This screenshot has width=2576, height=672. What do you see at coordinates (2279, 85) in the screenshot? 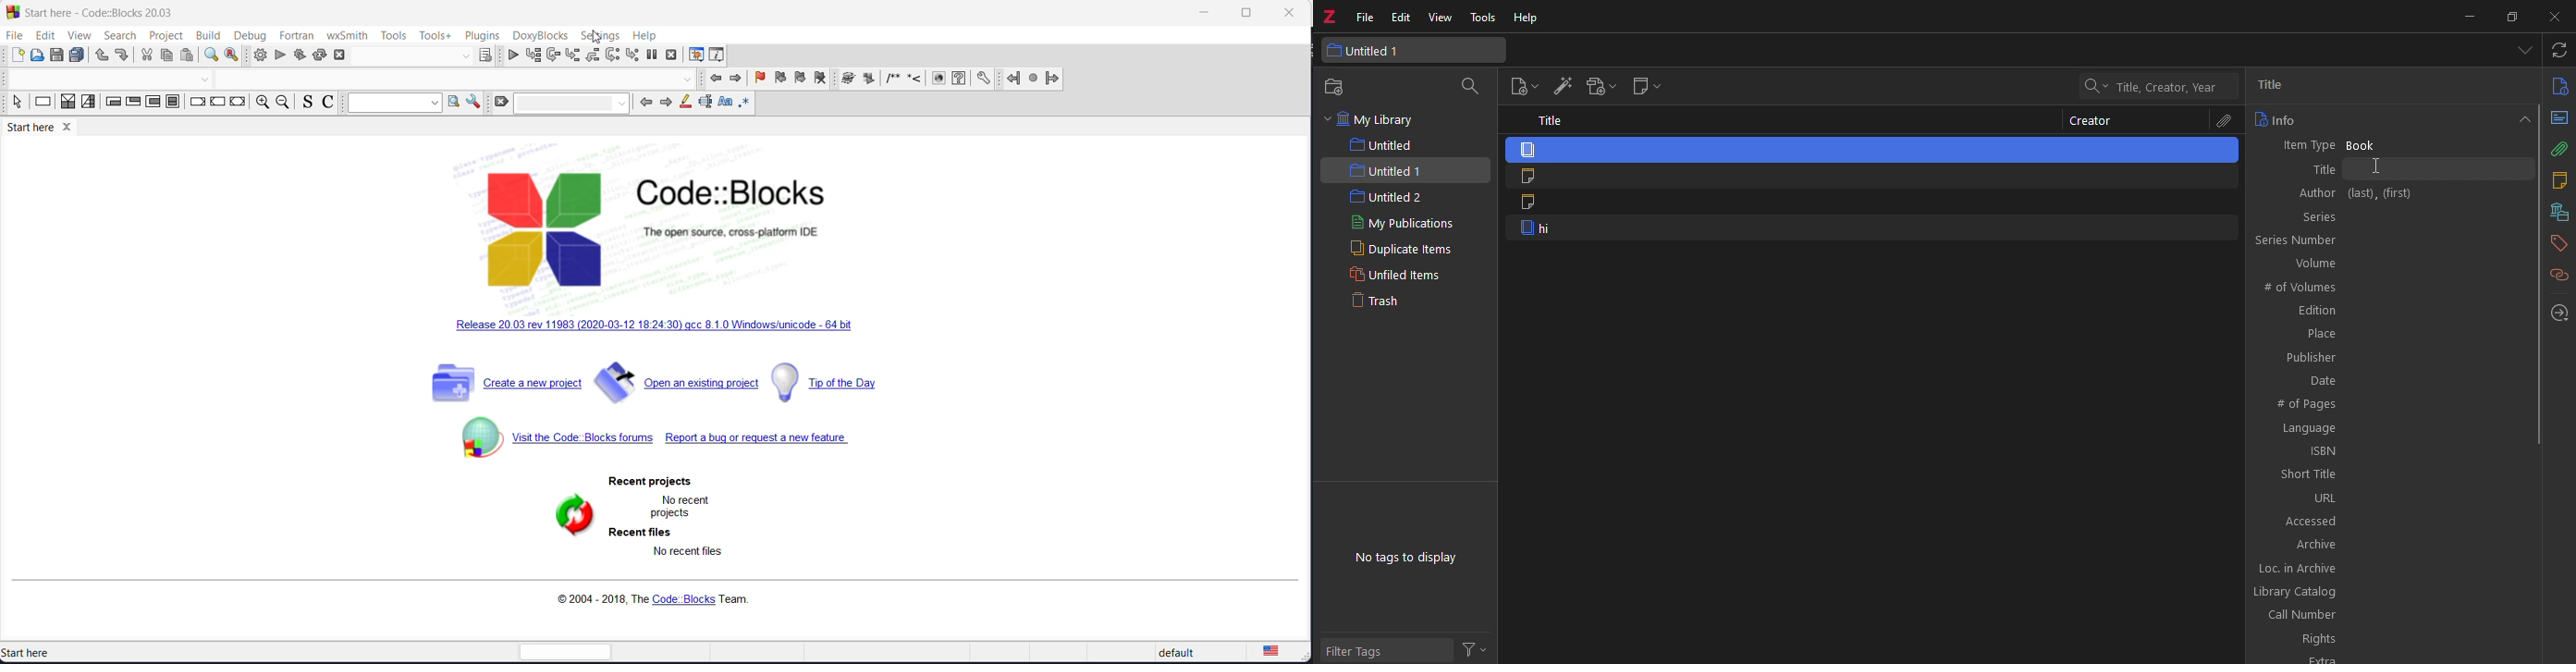
I see `title` at bounding box center [2279, 85].